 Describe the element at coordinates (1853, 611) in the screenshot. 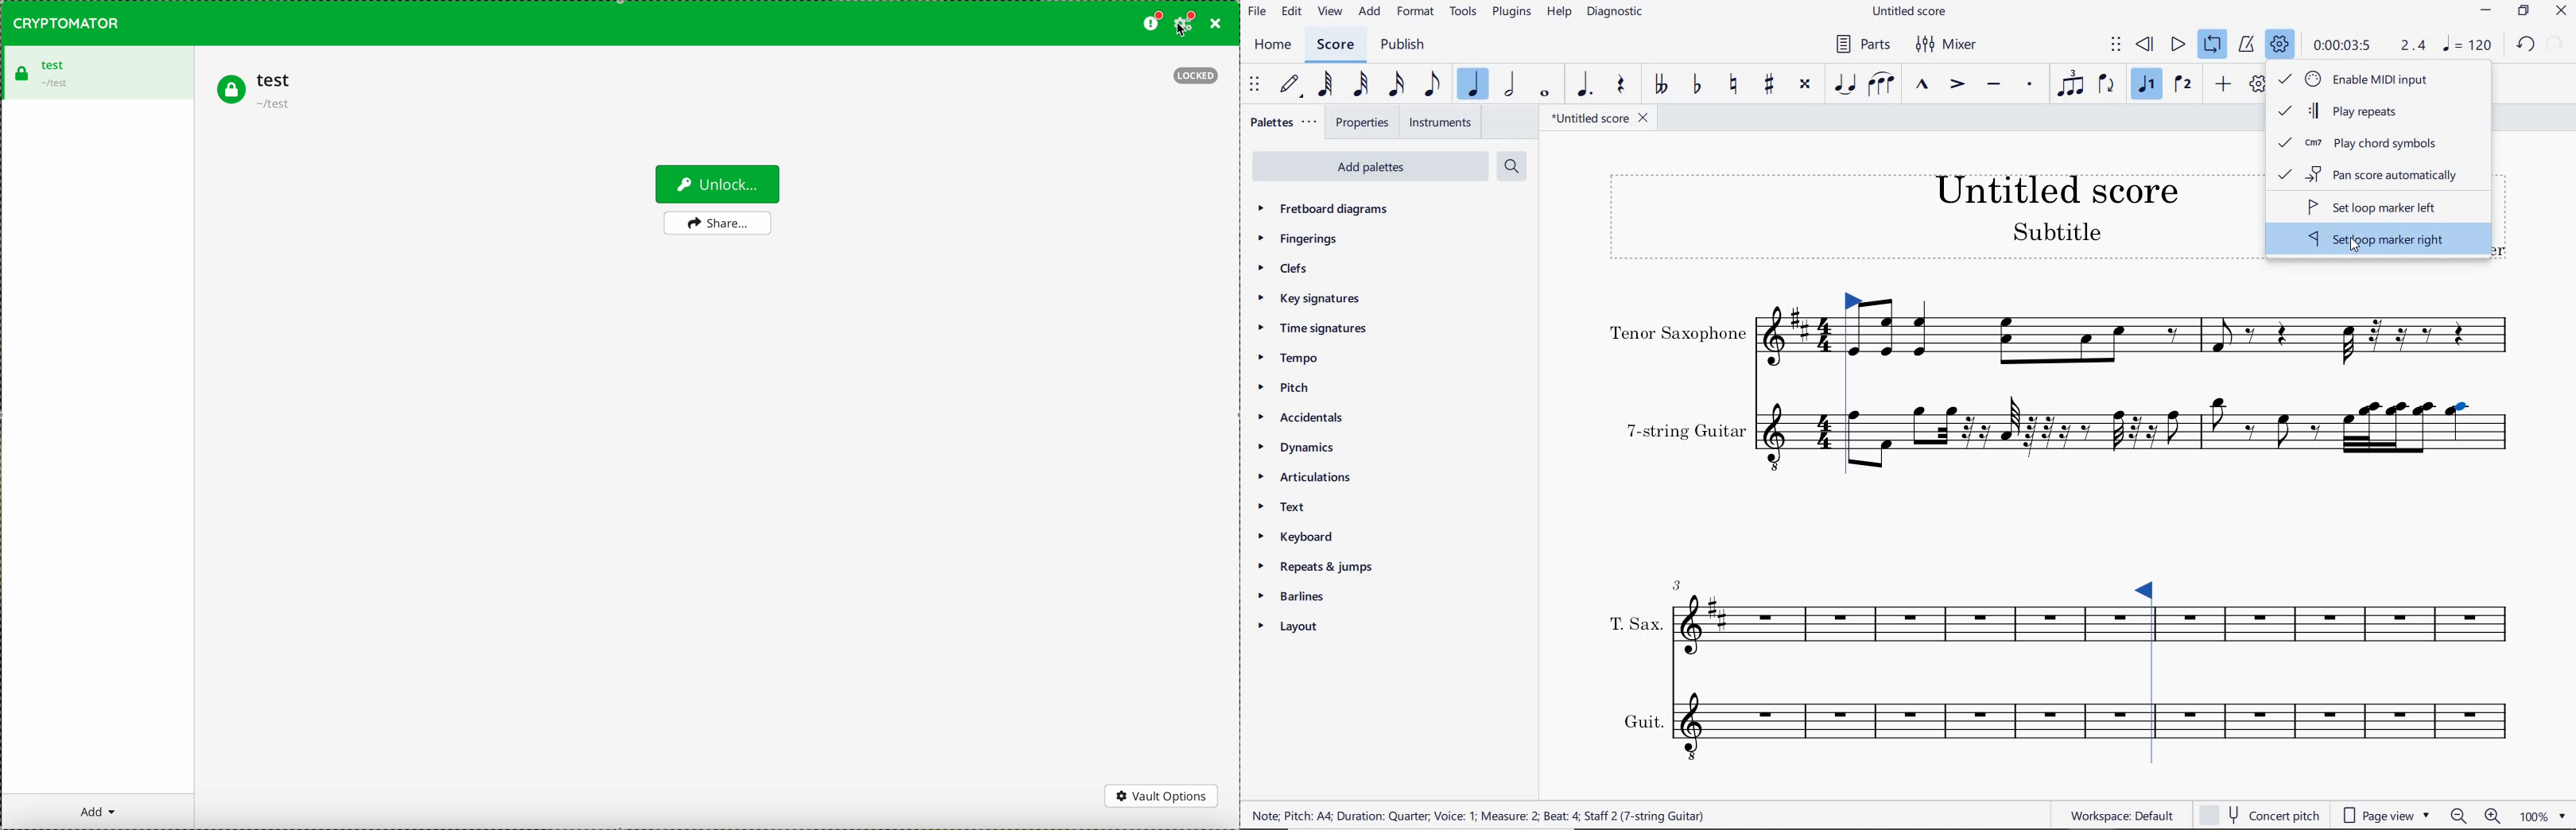

I see `INSTRUMENT: T.SAX` at that location.